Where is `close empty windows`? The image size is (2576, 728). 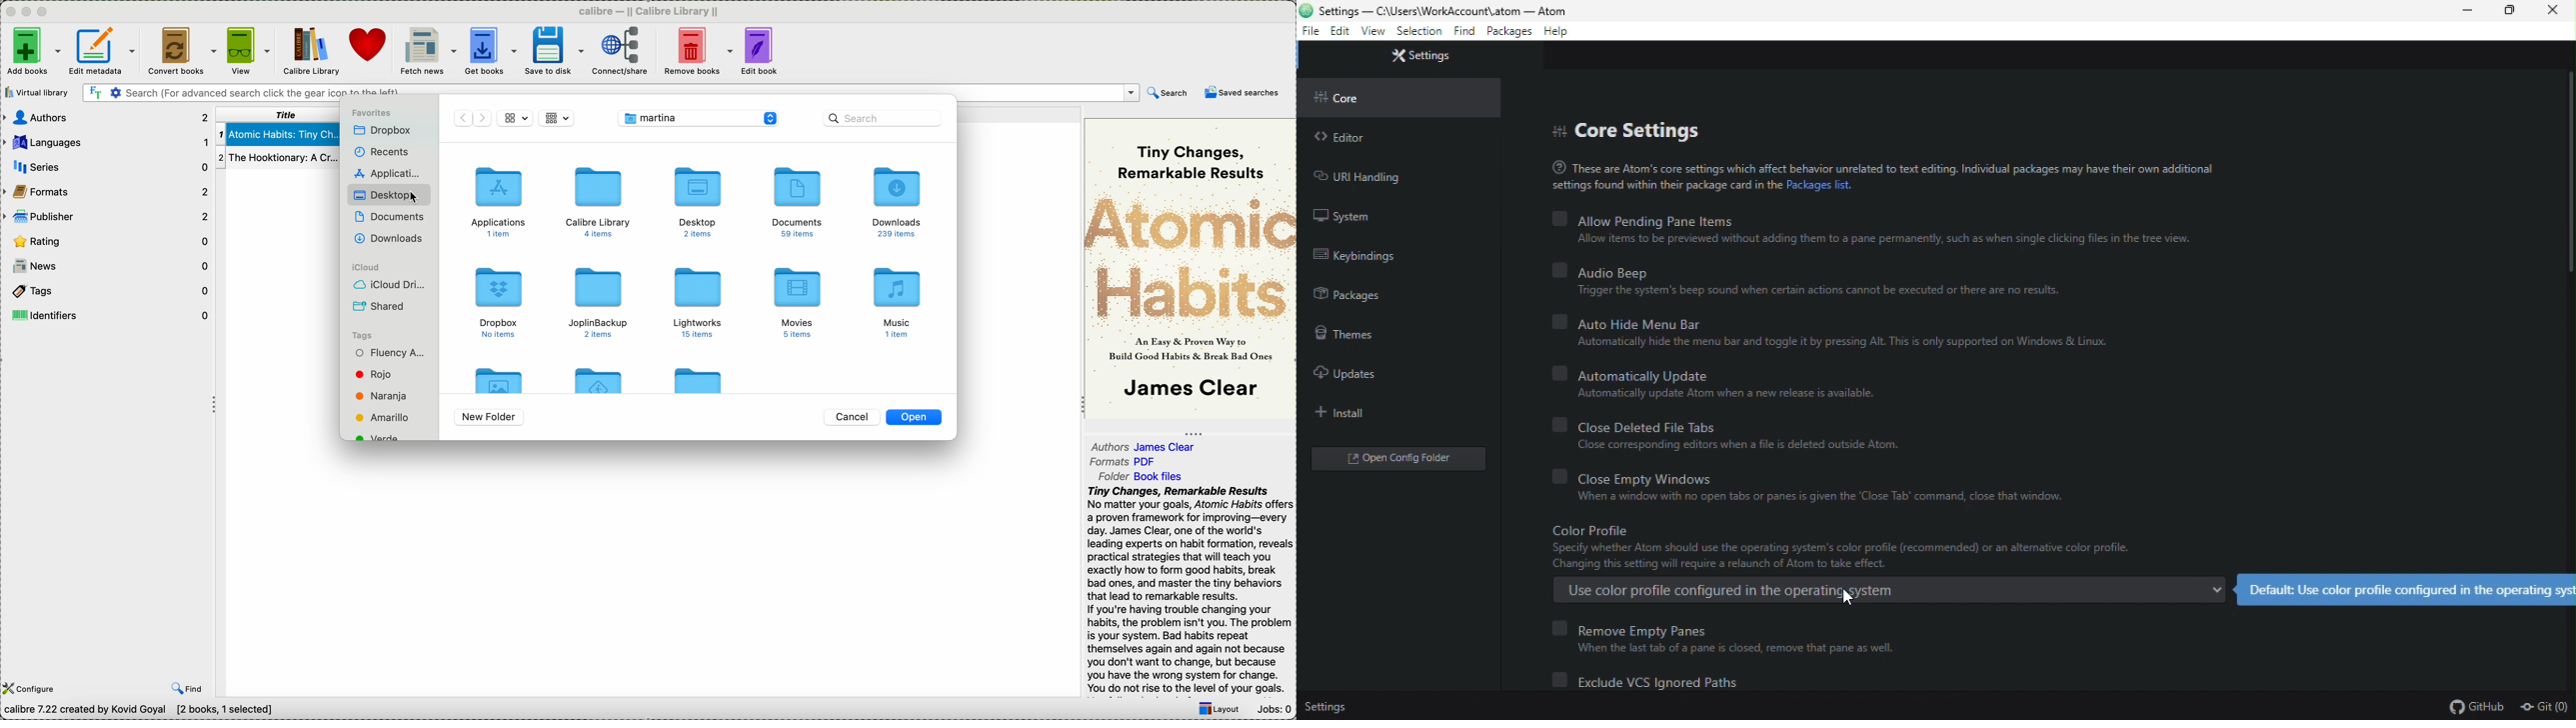
close empty windows is located at coordinates (1818, 489).